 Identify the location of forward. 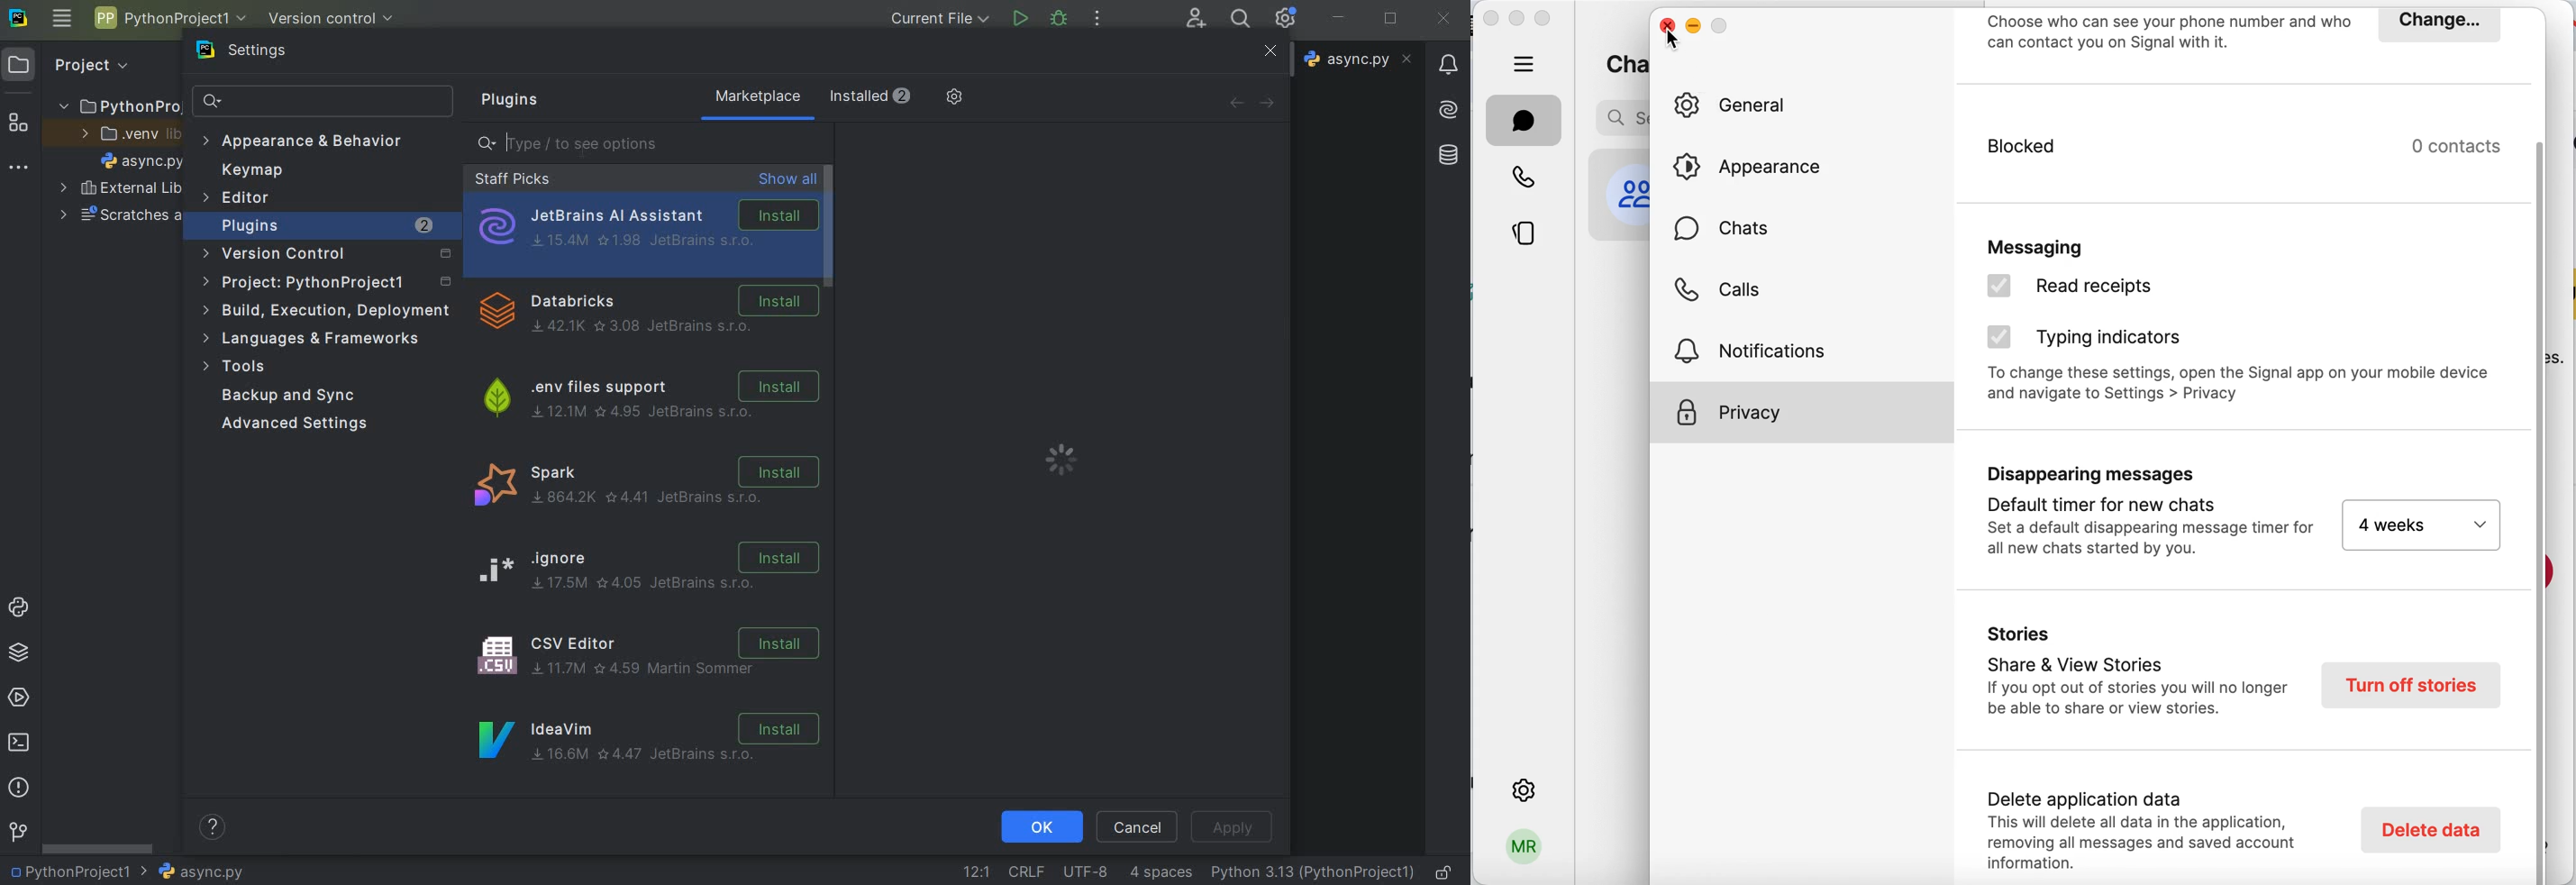
(1272, 103).